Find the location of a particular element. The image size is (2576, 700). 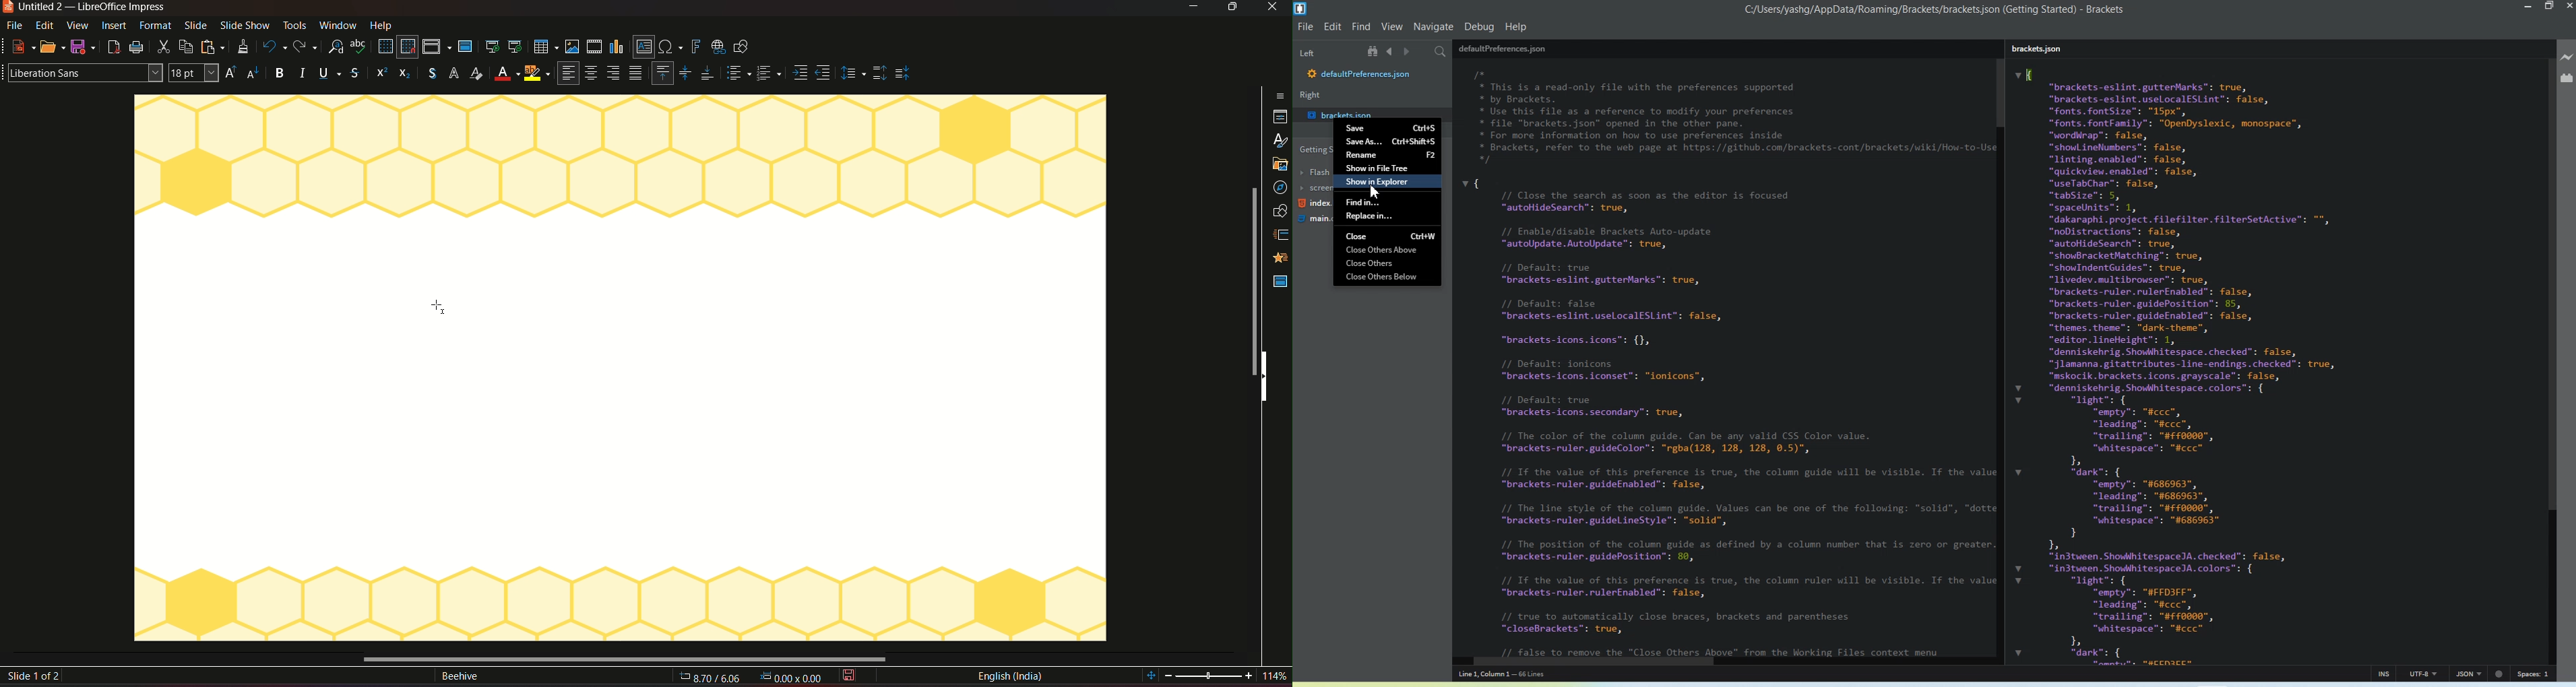

c:/users/yashg/appdata/roaming/brackets/brackets.json (getting started)-brackets is located at coordinates (1935, 10).